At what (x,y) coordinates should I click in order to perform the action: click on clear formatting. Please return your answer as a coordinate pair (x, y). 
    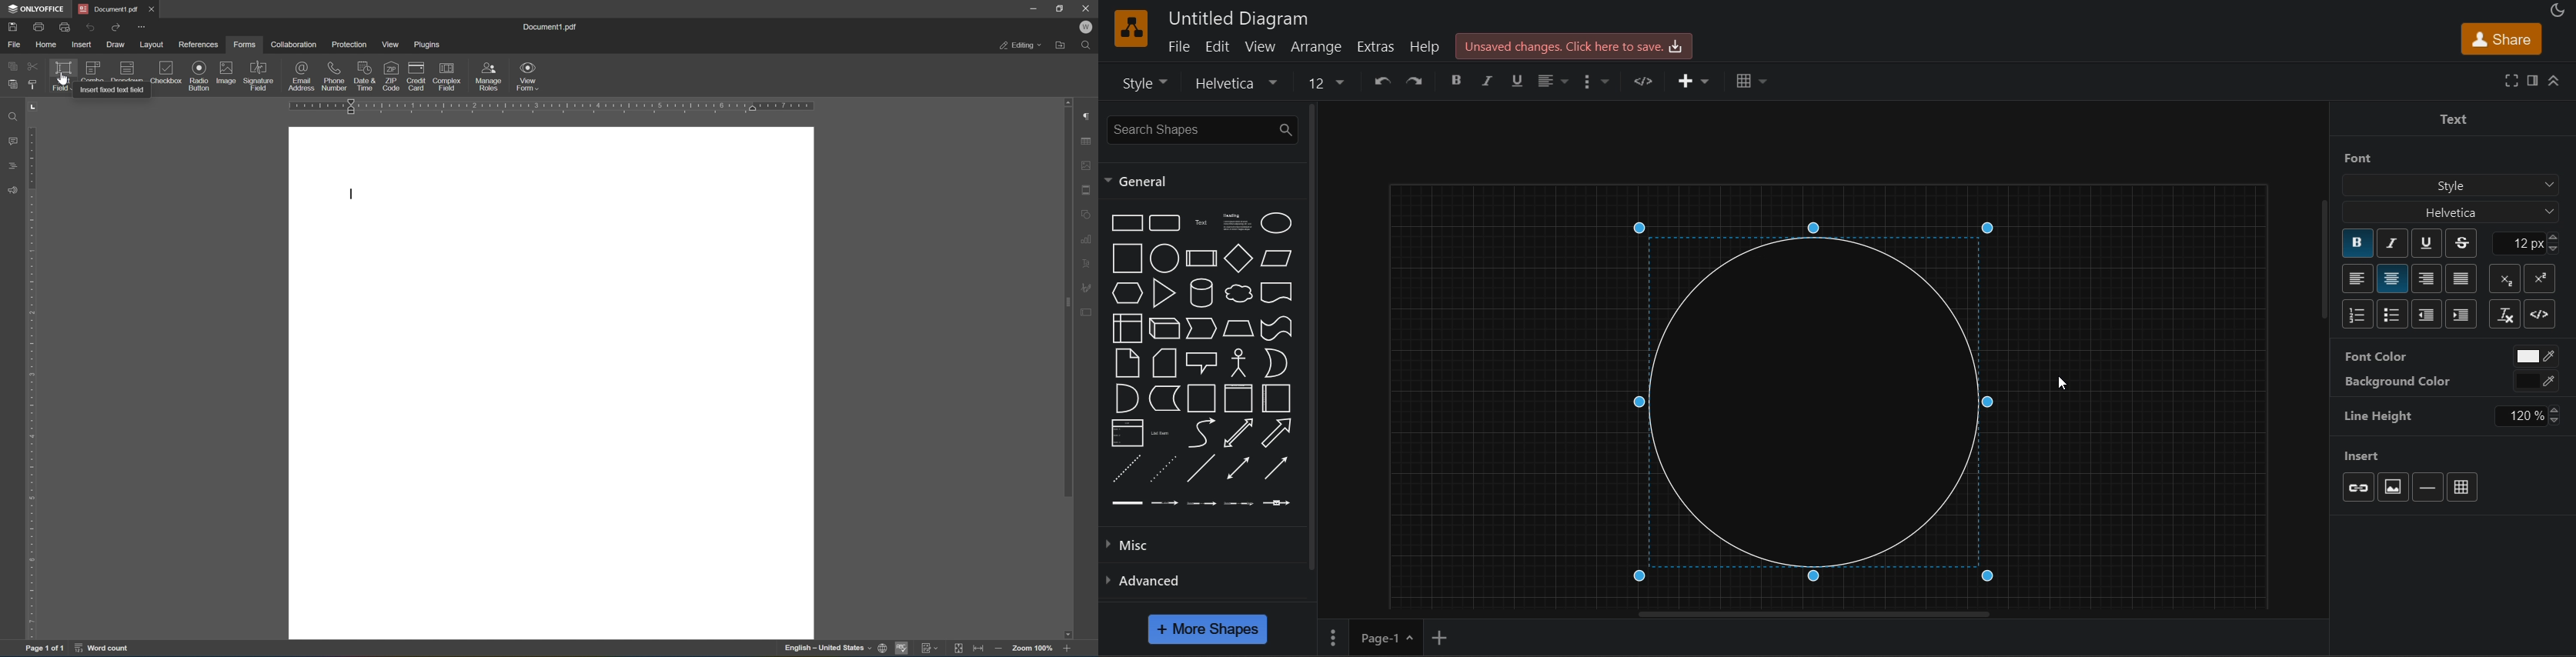
    Looking at the image, I should click on (2505, 314).